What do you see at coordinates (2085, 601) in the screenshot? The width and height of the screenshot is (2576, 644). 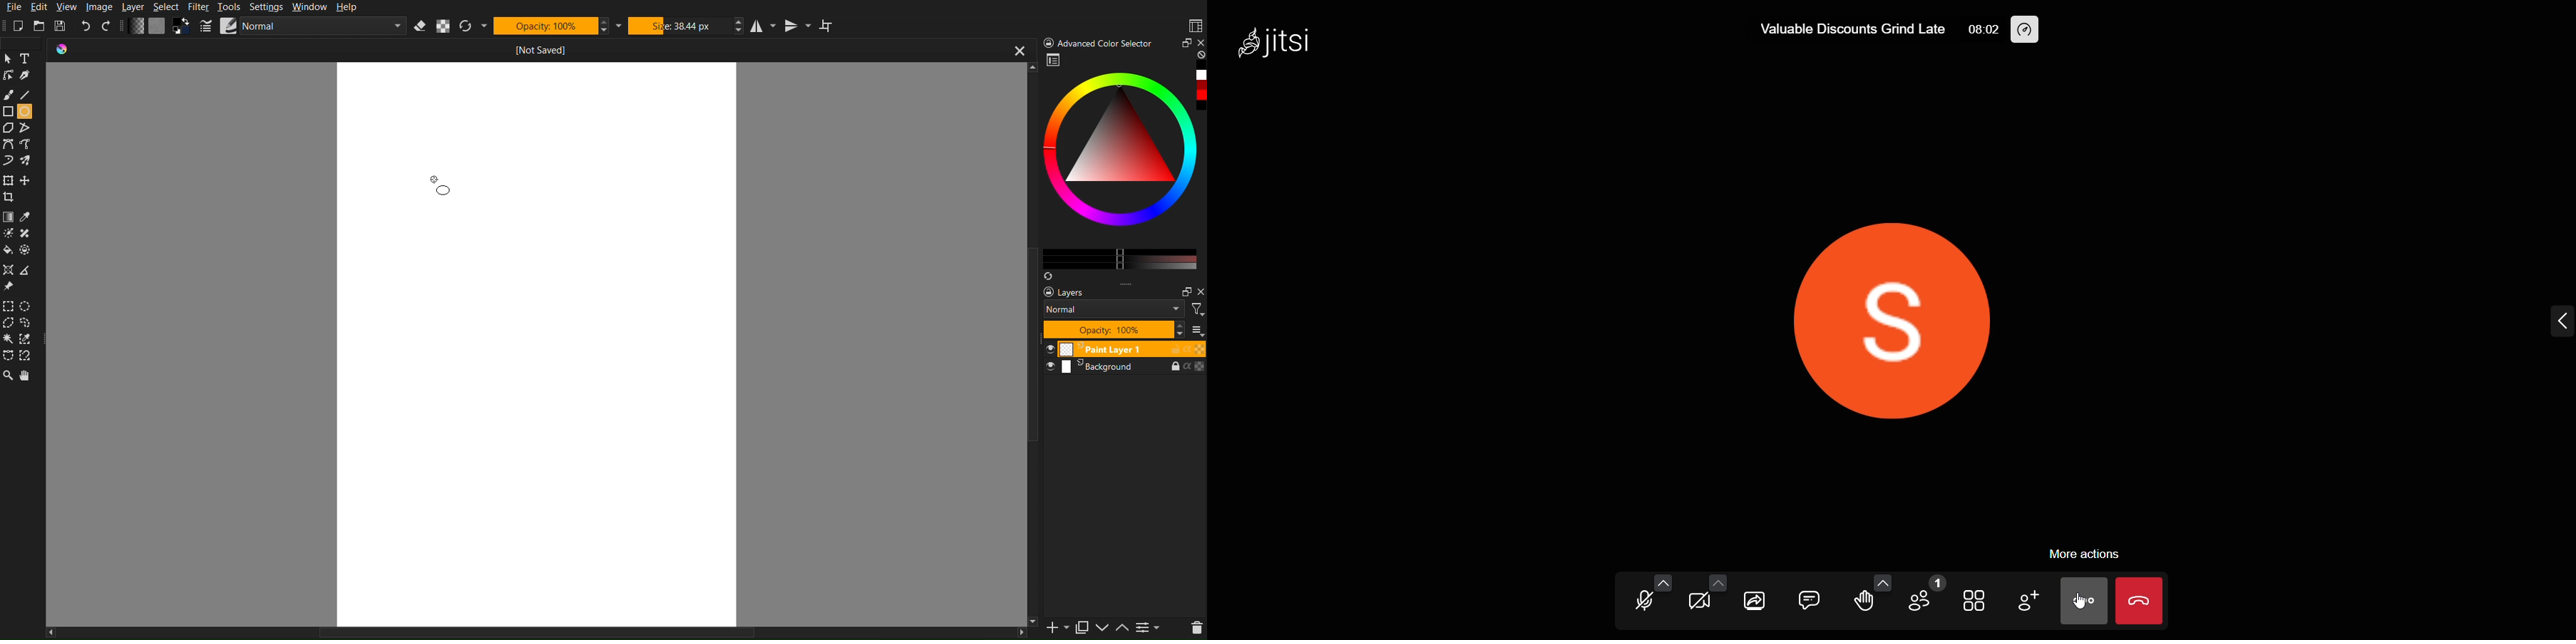 I see `more` at bounding box center [2085, 601].